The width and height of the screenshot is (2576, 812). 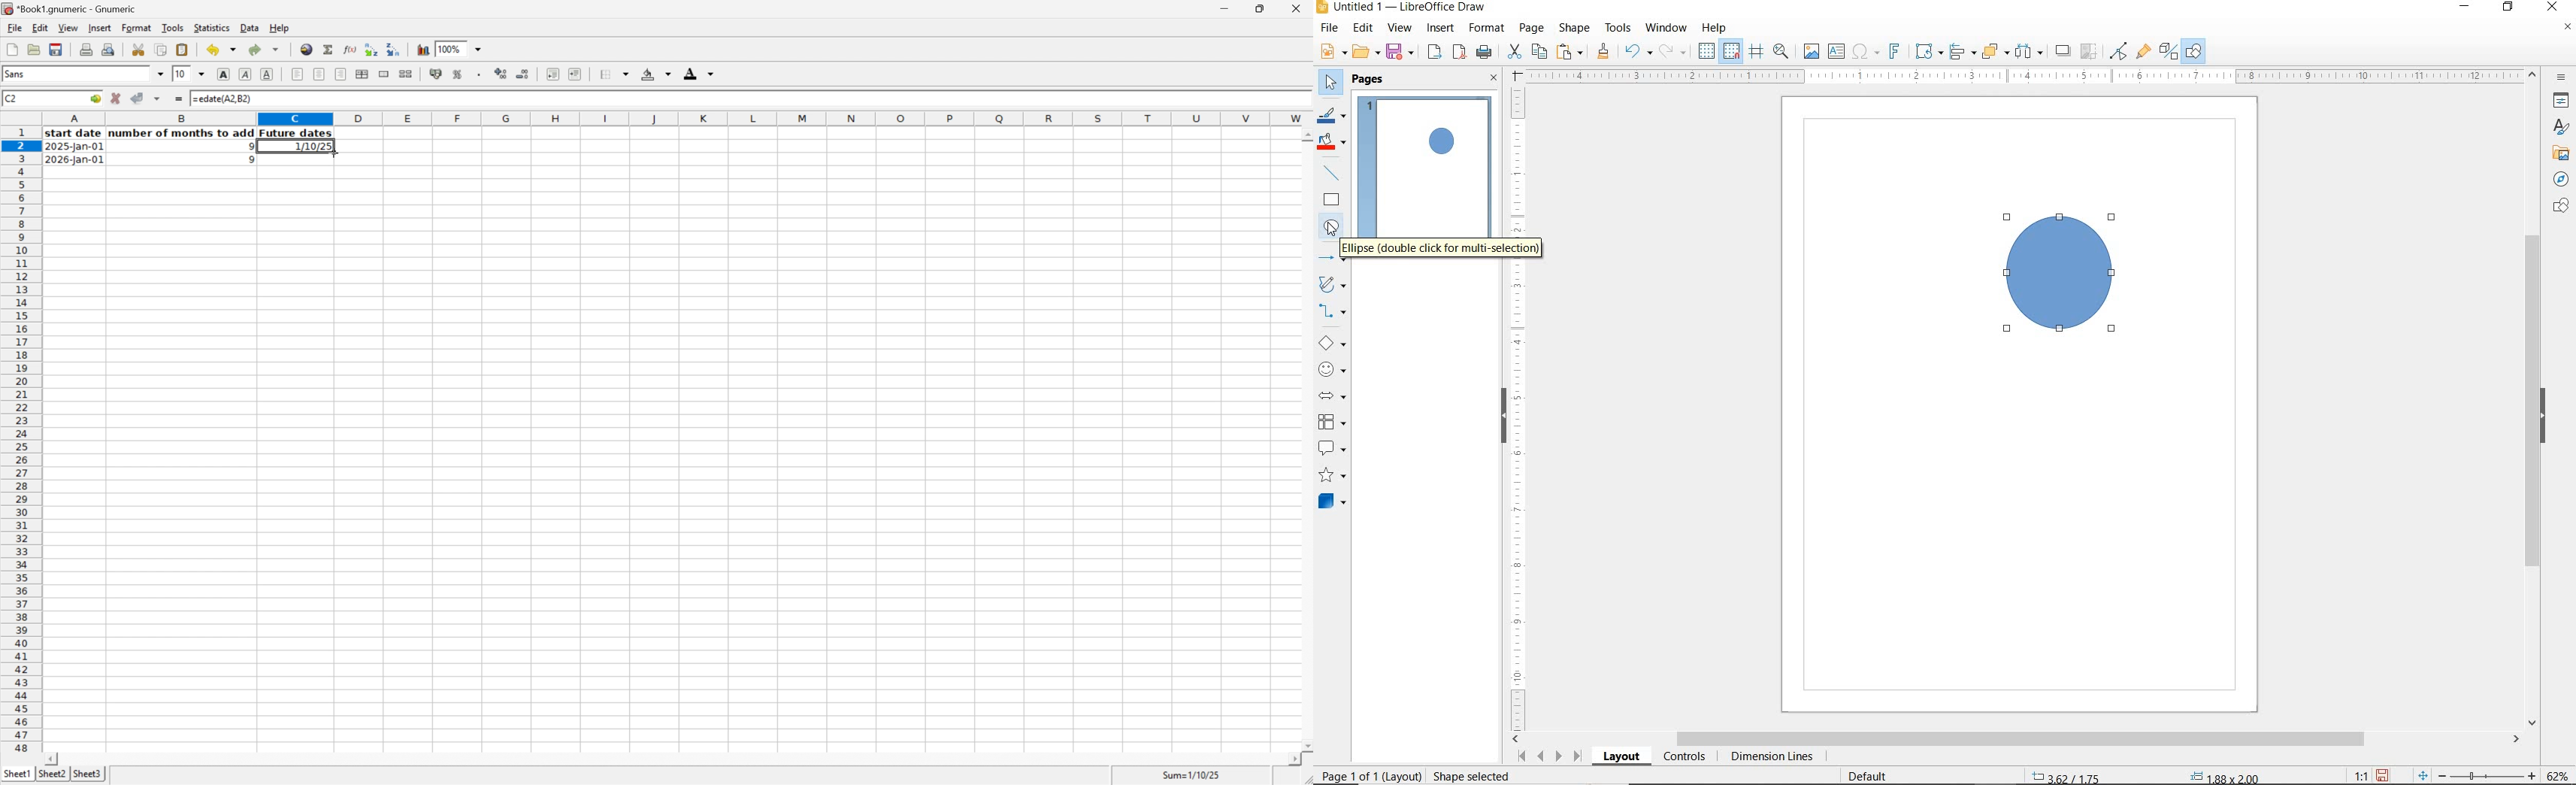 I want to click on SCROLL NEXT, so click(x=1548, y=756).